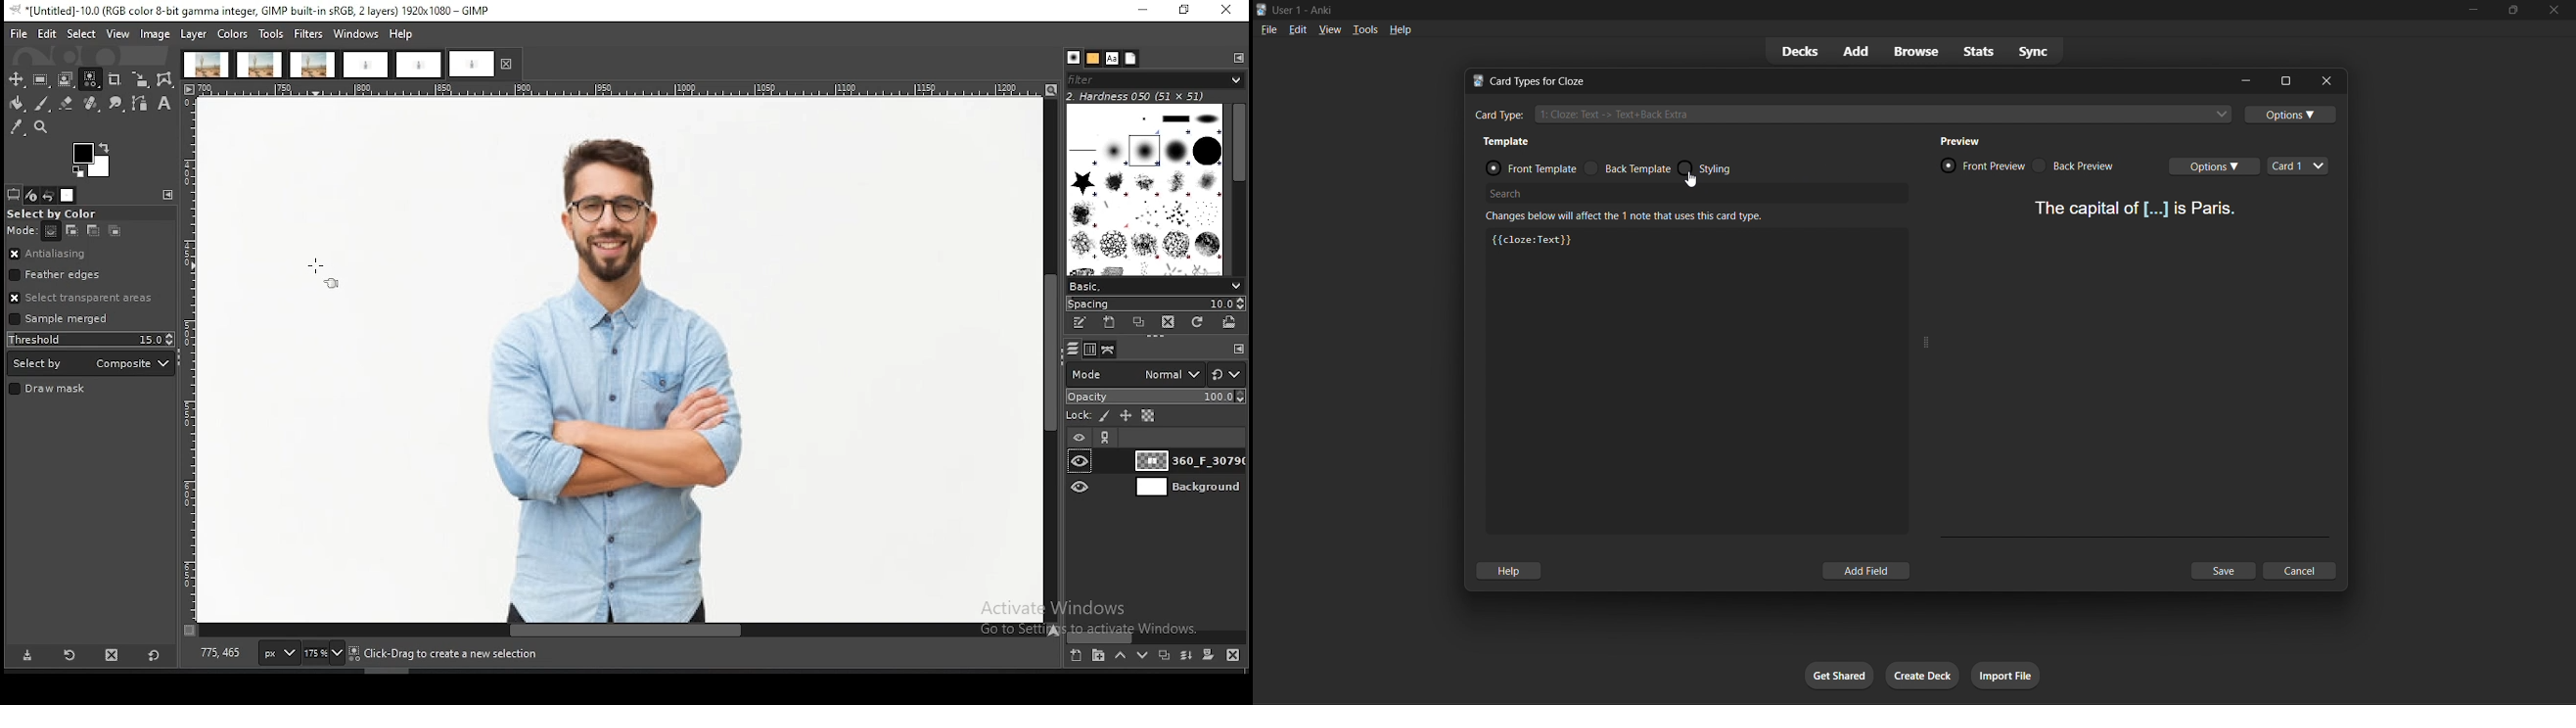 The image size is (2576, 728). I want to click on front template radio button, so click(1531, 167).